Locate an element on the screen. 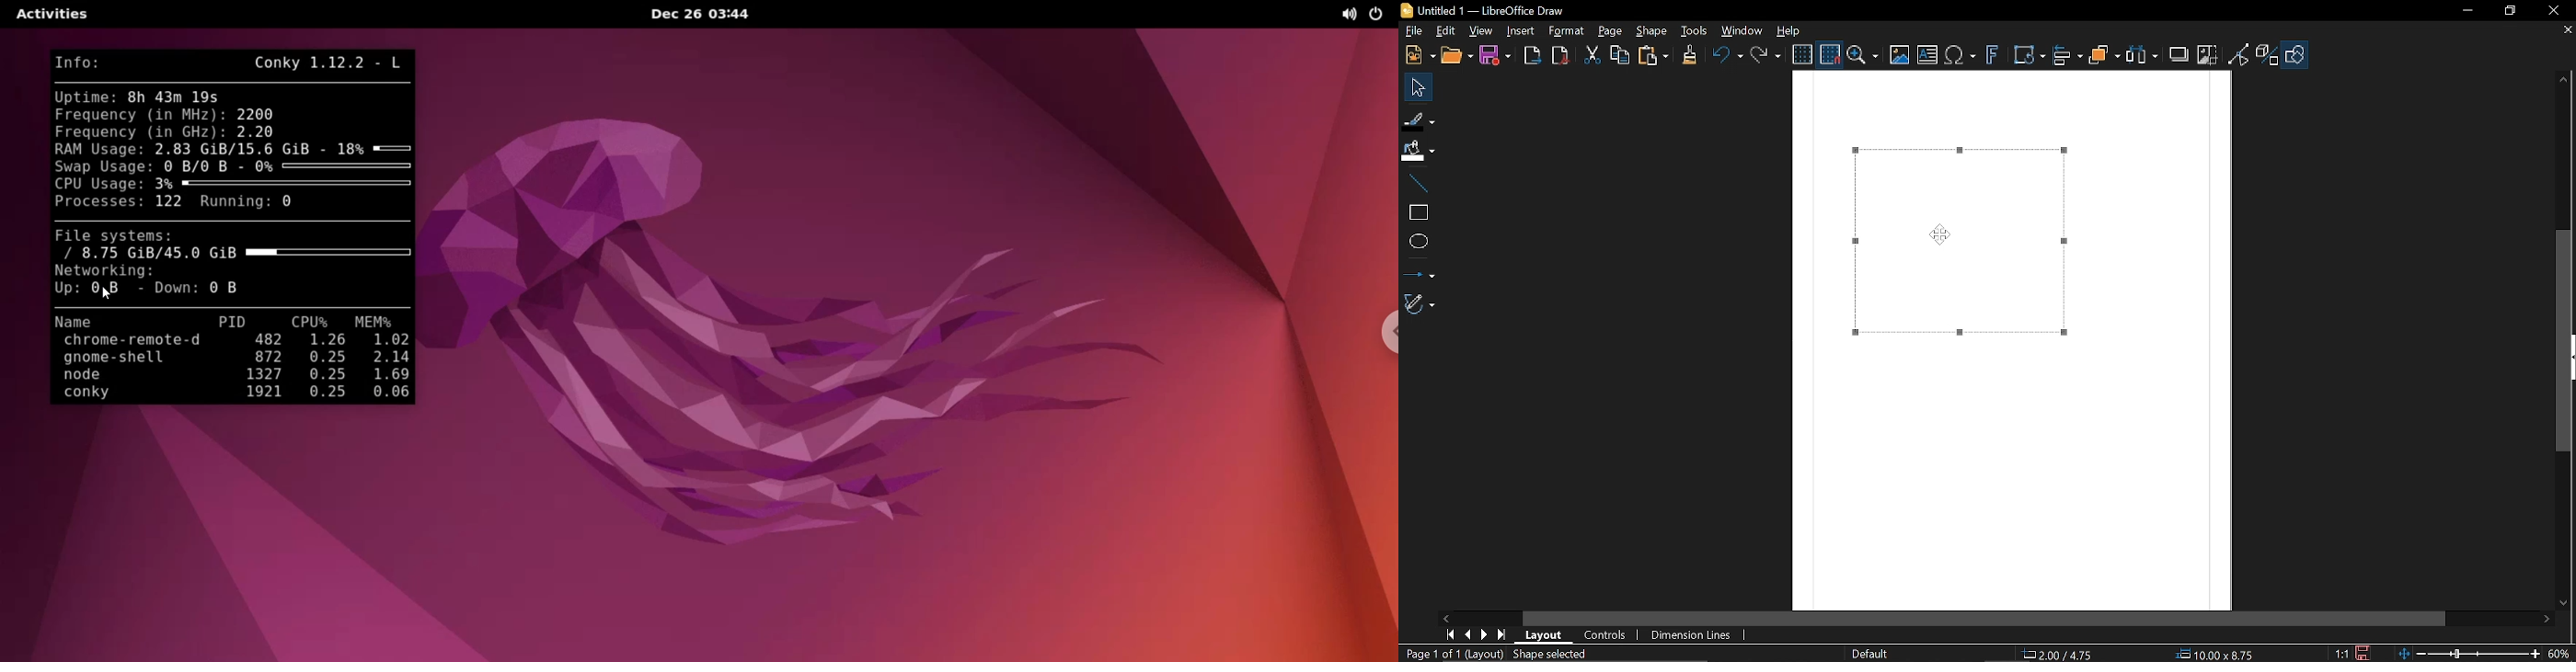 This screenshot has height=672, width=2576. Toggle extrusion is located at coordinates (2268, 56).